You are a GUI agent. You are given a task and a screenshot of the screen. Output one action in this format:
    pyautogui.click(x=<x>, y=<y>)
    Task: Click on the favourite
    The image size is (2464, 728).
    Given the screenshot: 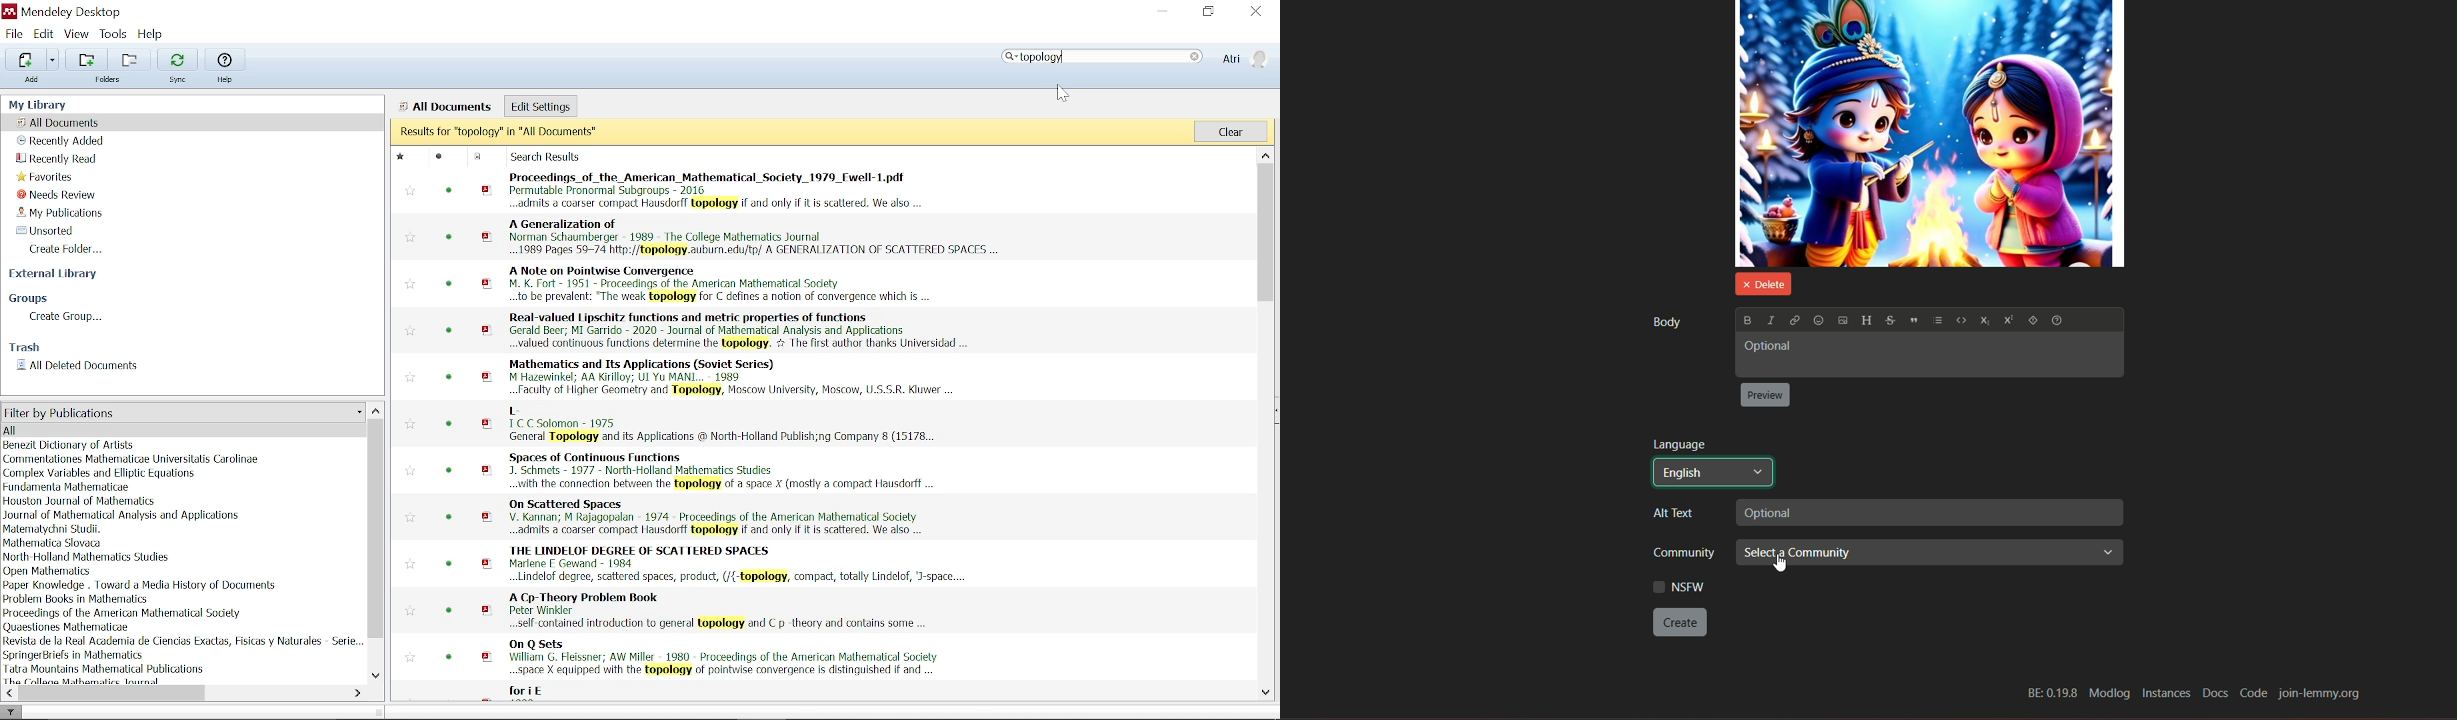 What is the action you would take?
    pyautogui.click(x=409, y=240)
    